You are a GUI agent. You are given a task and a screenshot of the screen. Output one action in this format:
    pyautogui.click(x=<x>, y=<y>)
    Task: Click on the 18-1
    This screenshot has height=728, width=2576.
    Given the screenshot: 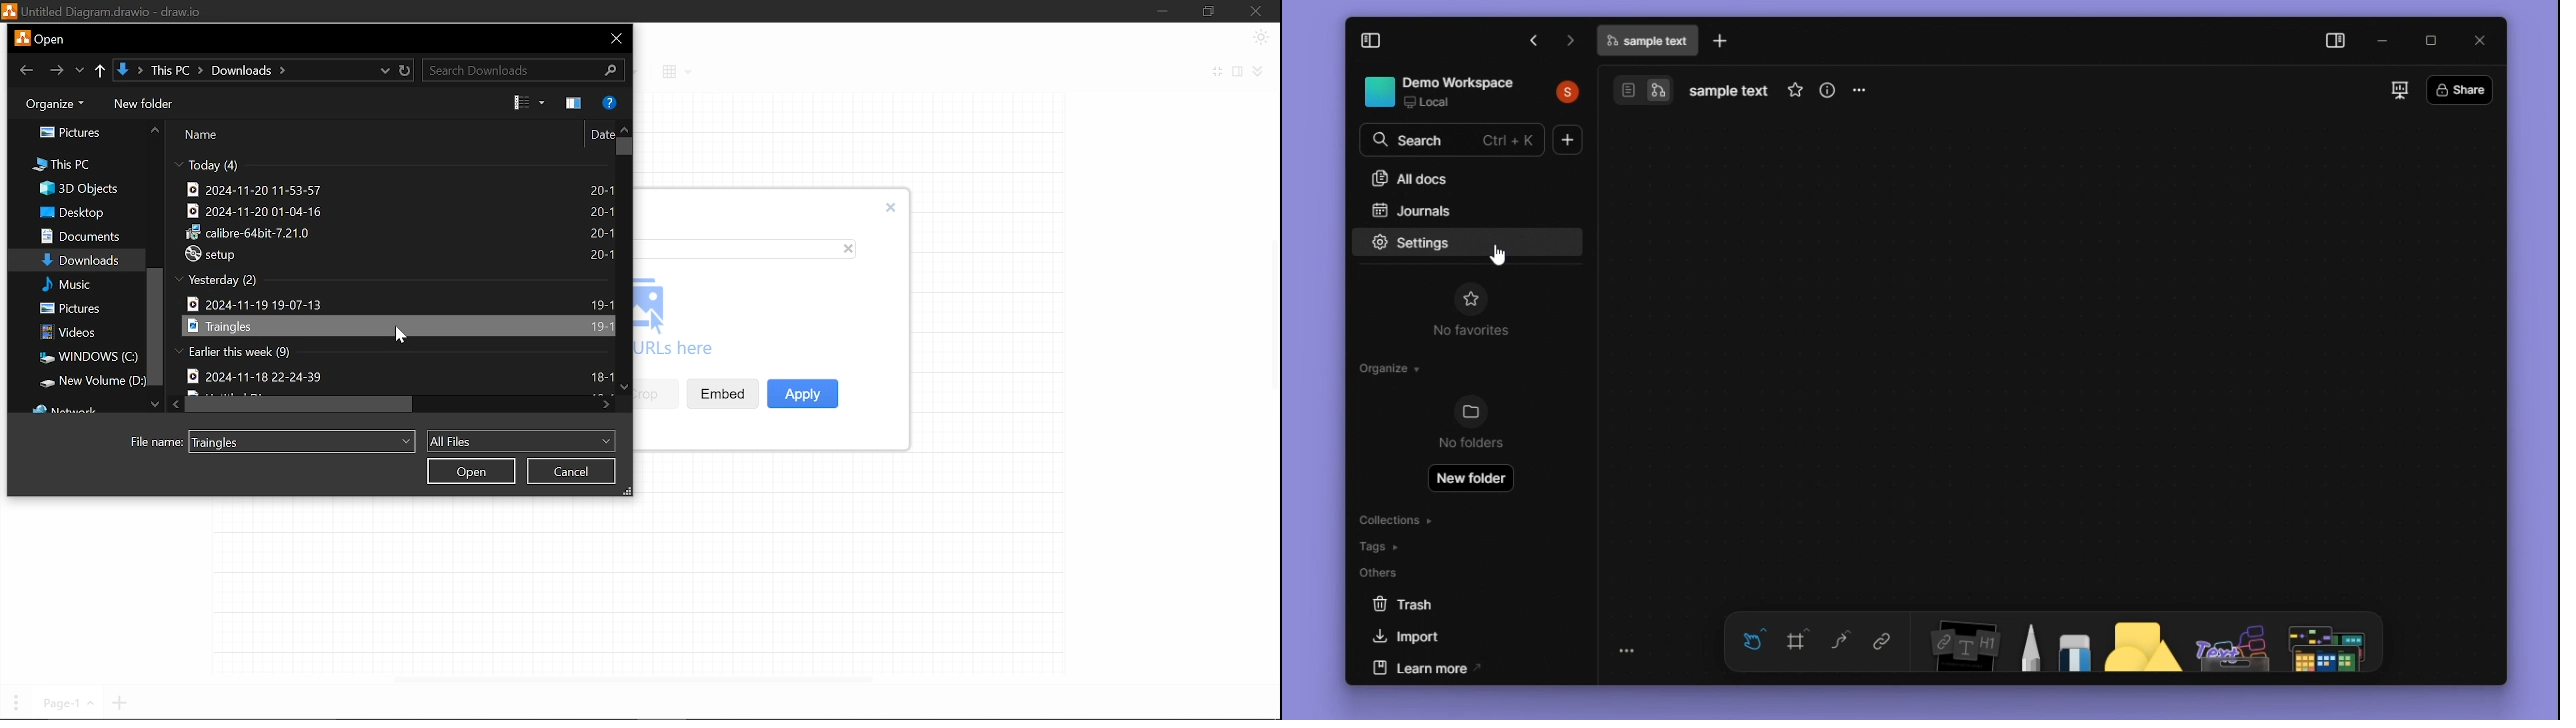 What is the action you would take?
    pyautogui.click(x=600, y=377)
    